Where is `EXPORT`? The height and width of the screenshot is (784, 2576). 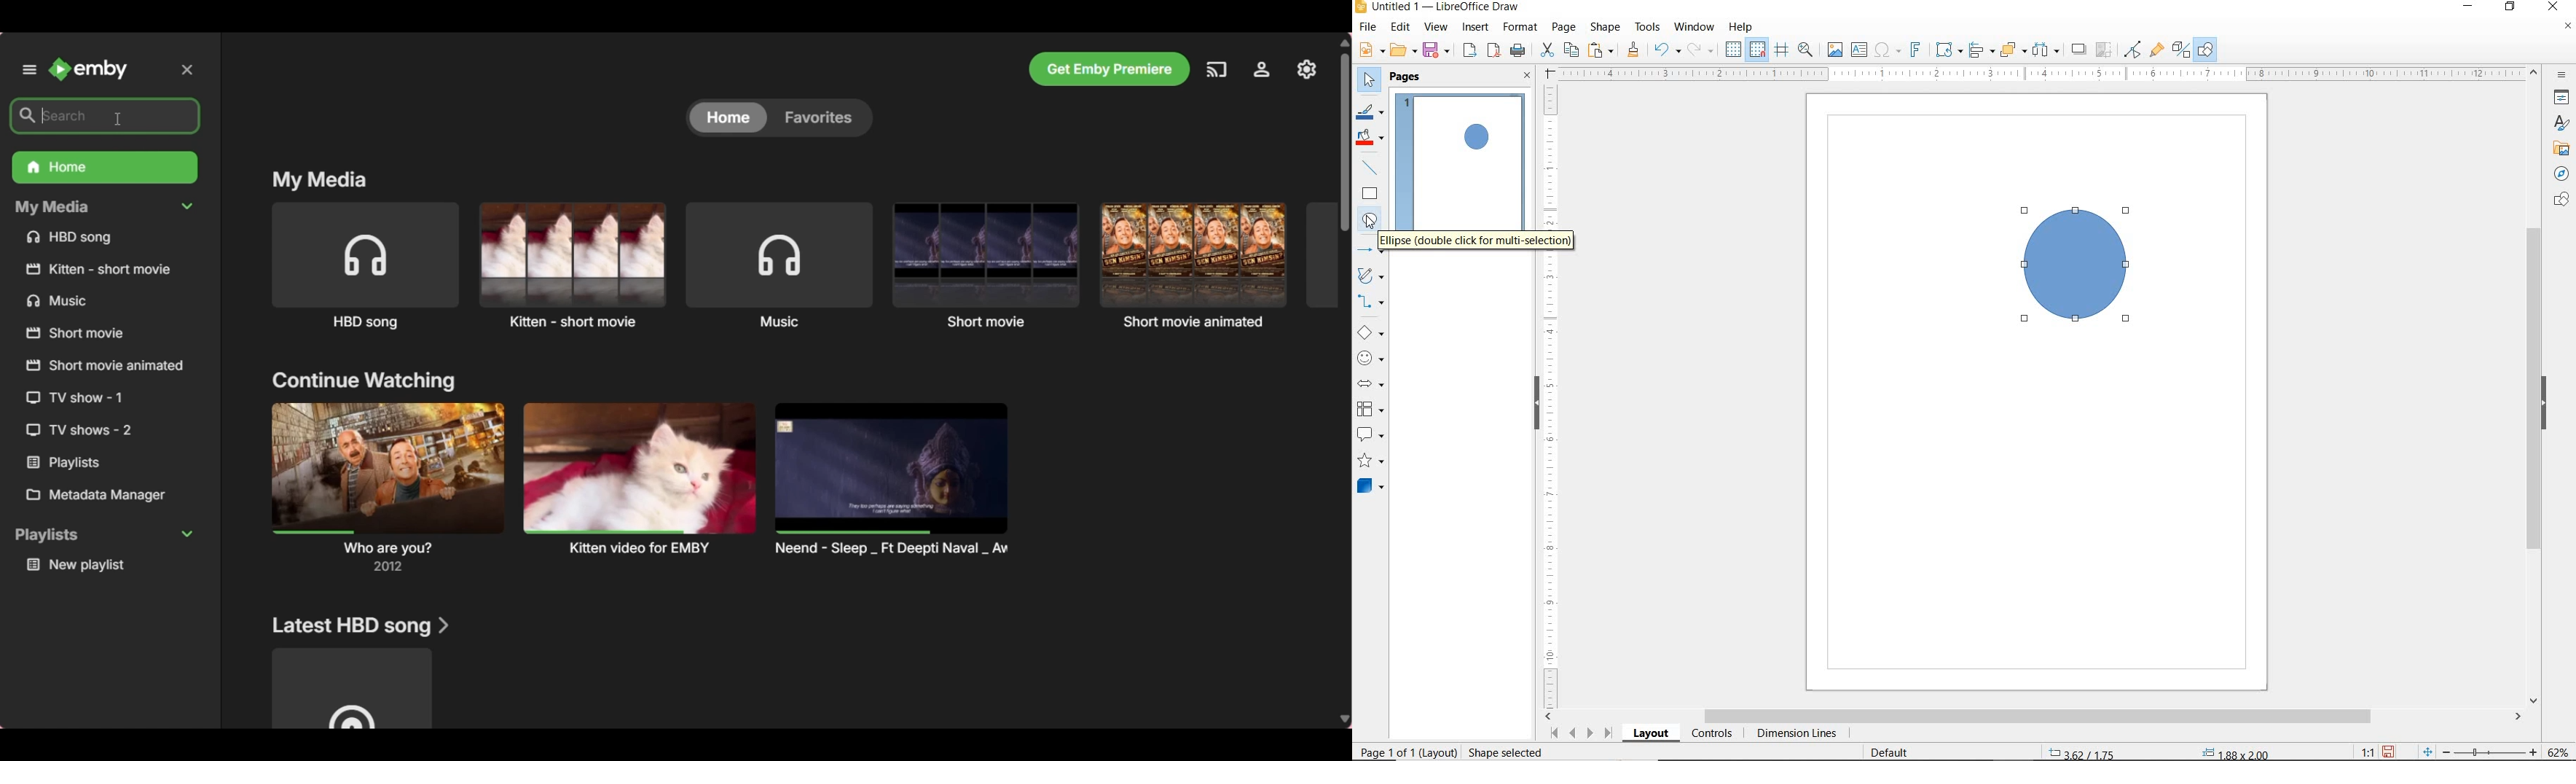 EXPORT is located at coordinates (1470, 51).